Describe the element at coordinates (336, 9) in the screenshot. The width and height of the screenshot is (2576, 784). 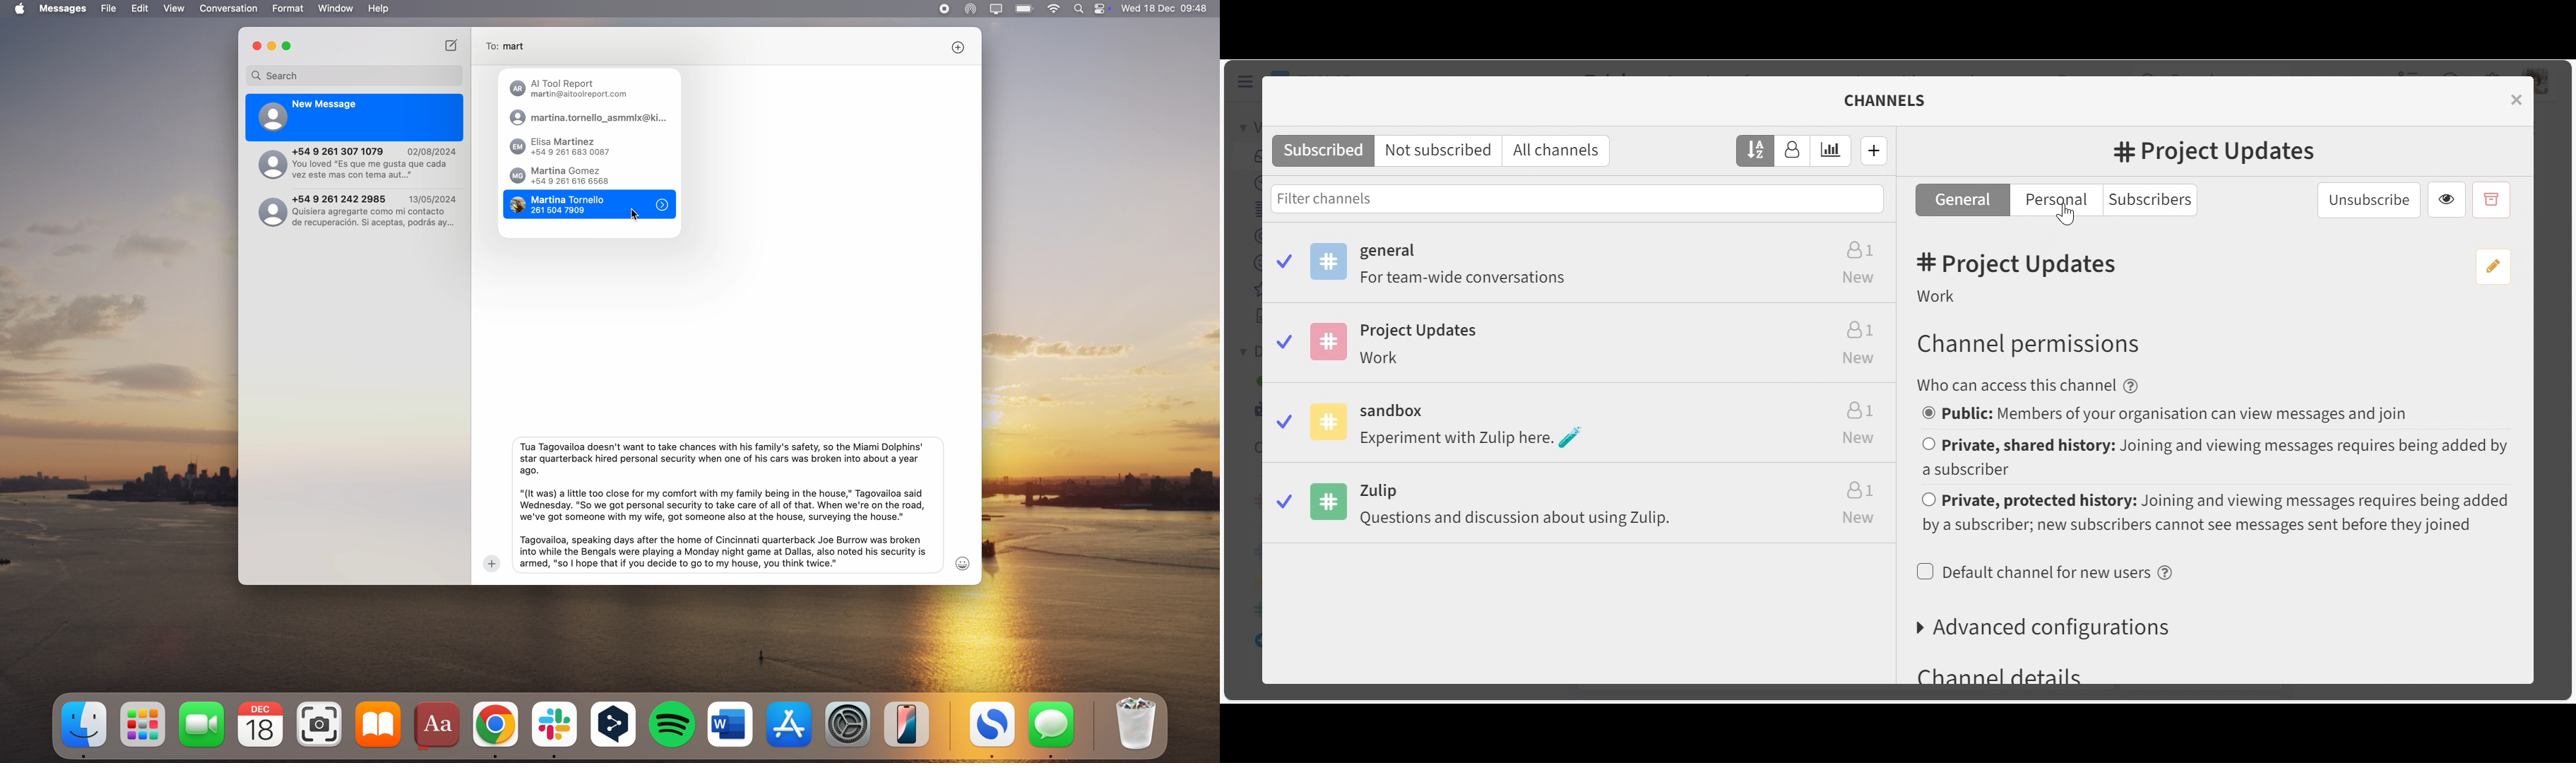
I see `window` at that location.